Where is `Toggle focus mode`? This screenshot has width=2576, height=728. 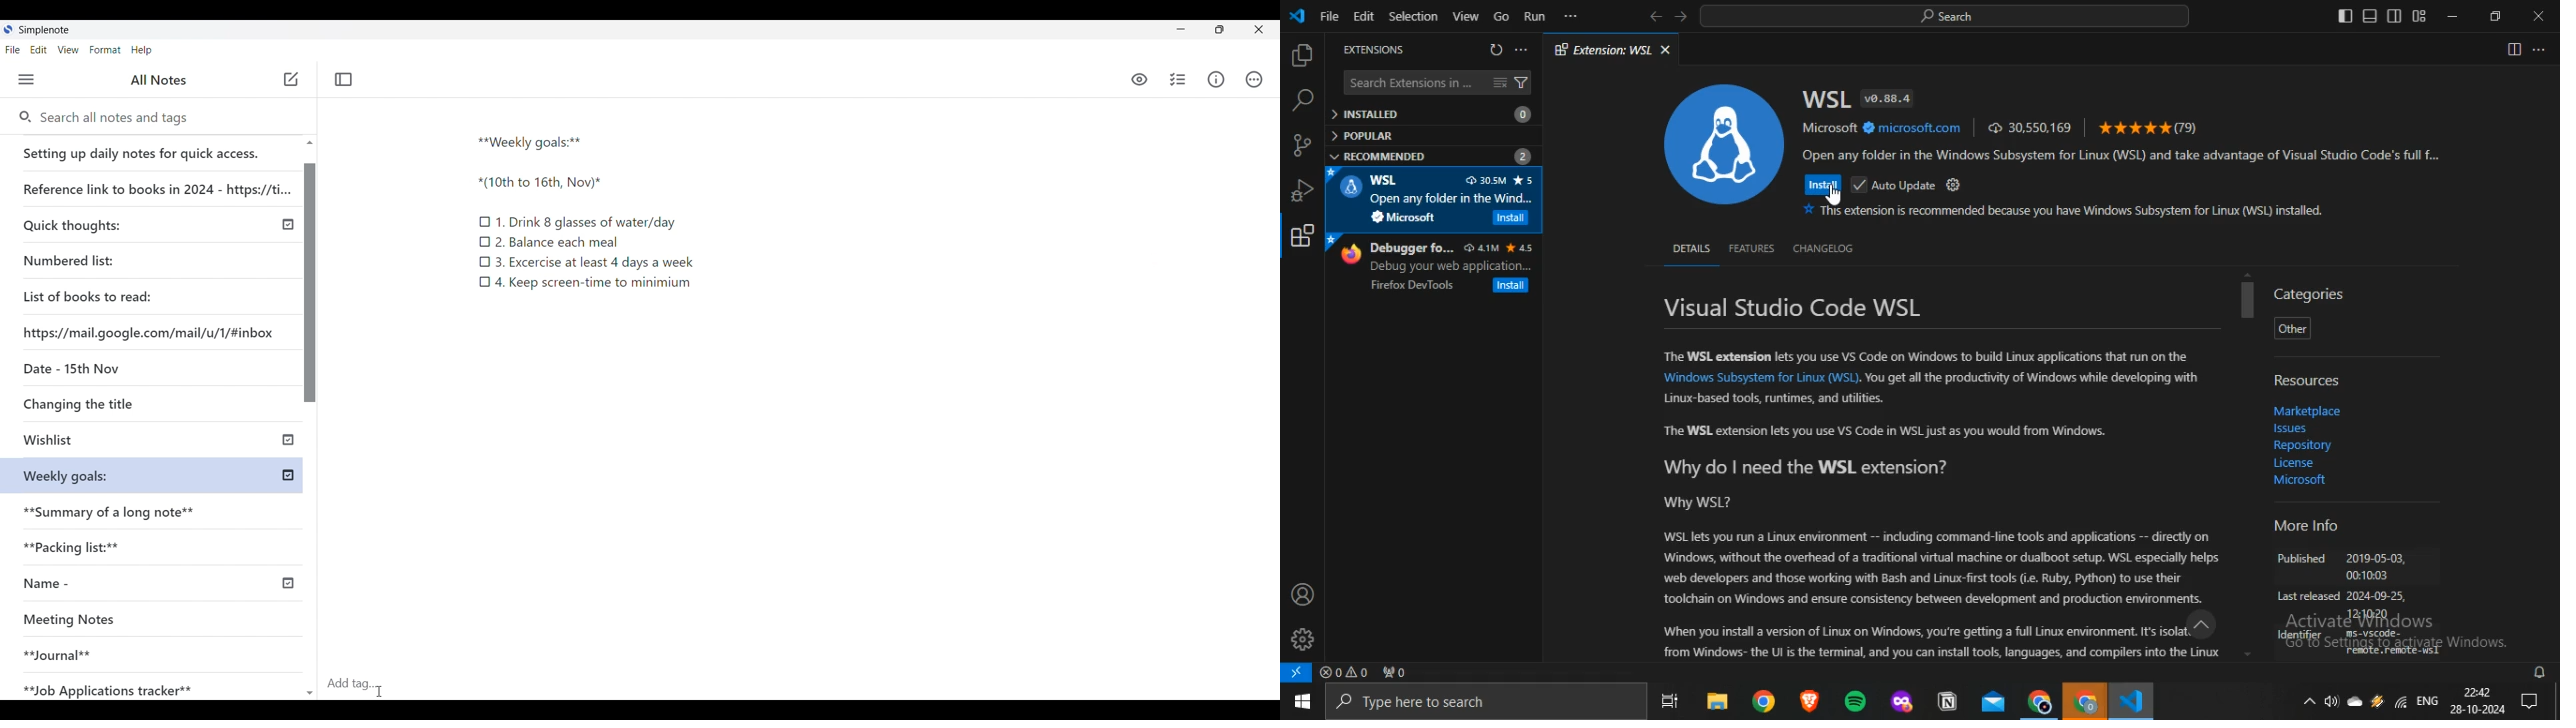
Toggle focus mode is located at coordinates (344, 80).